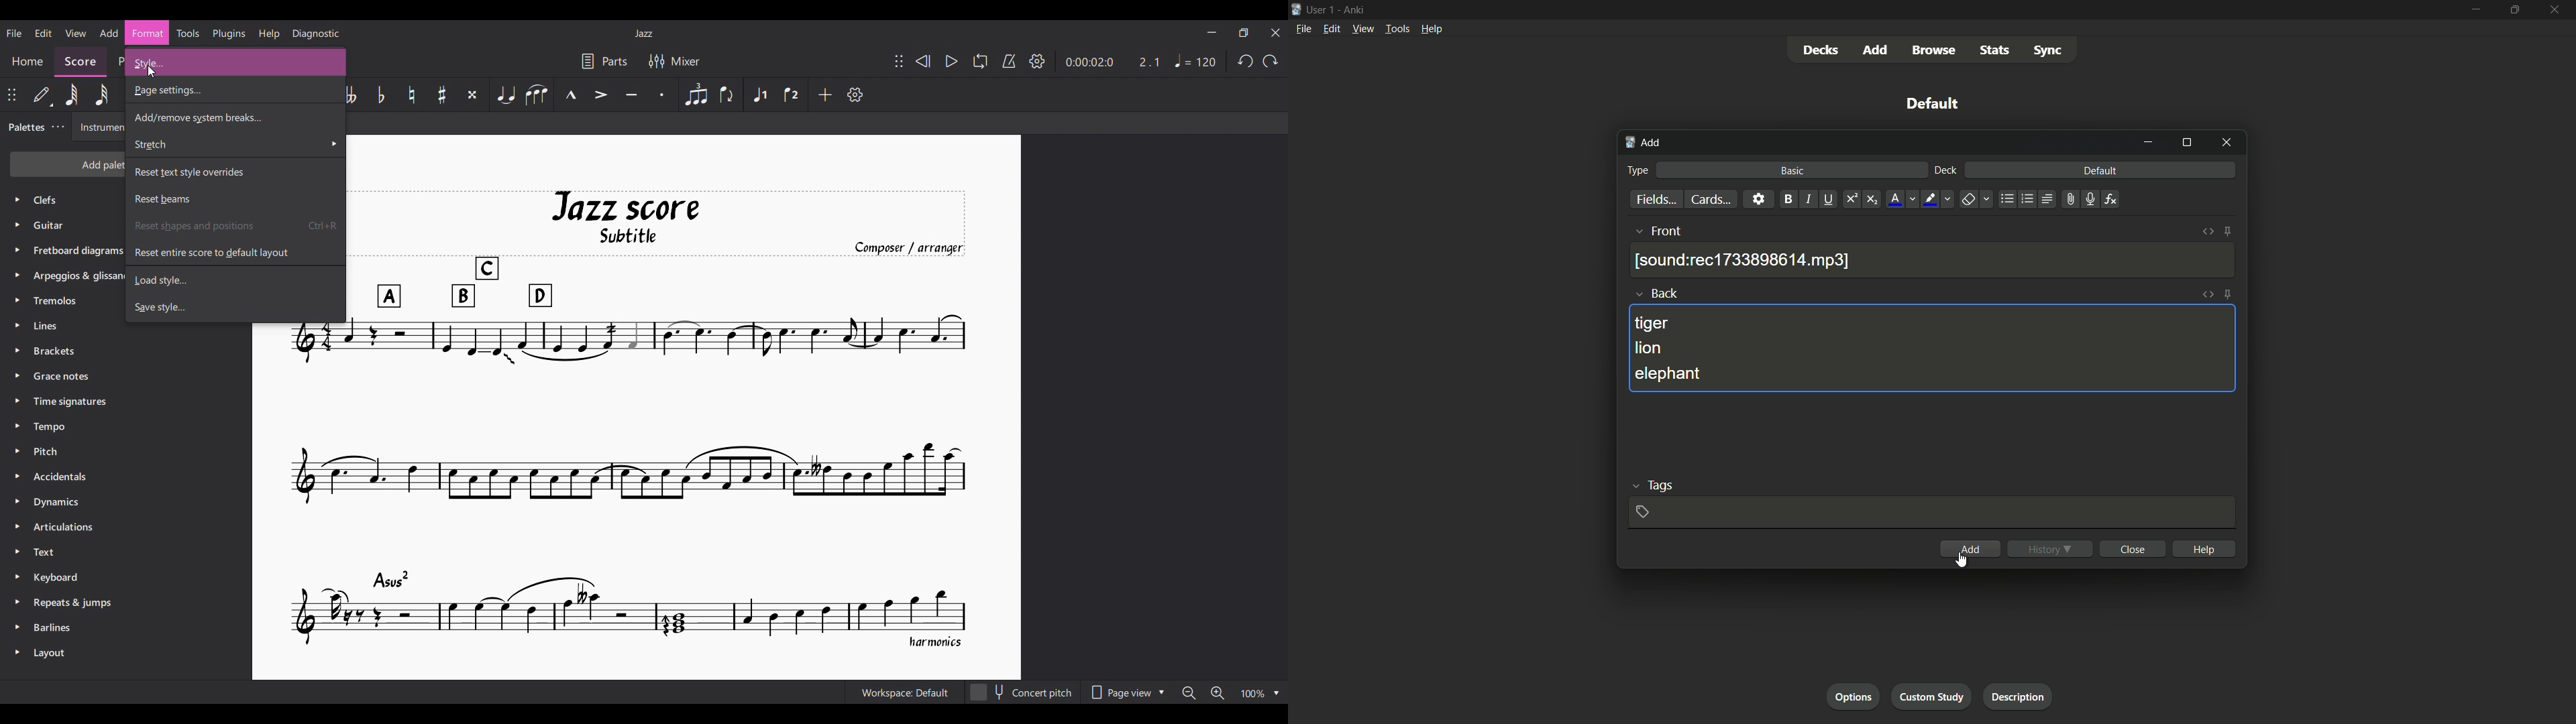 The image size is (2576, 728). Describe the element at coordinates (506, 95) in the screenshot. I see `Tie` at that location.